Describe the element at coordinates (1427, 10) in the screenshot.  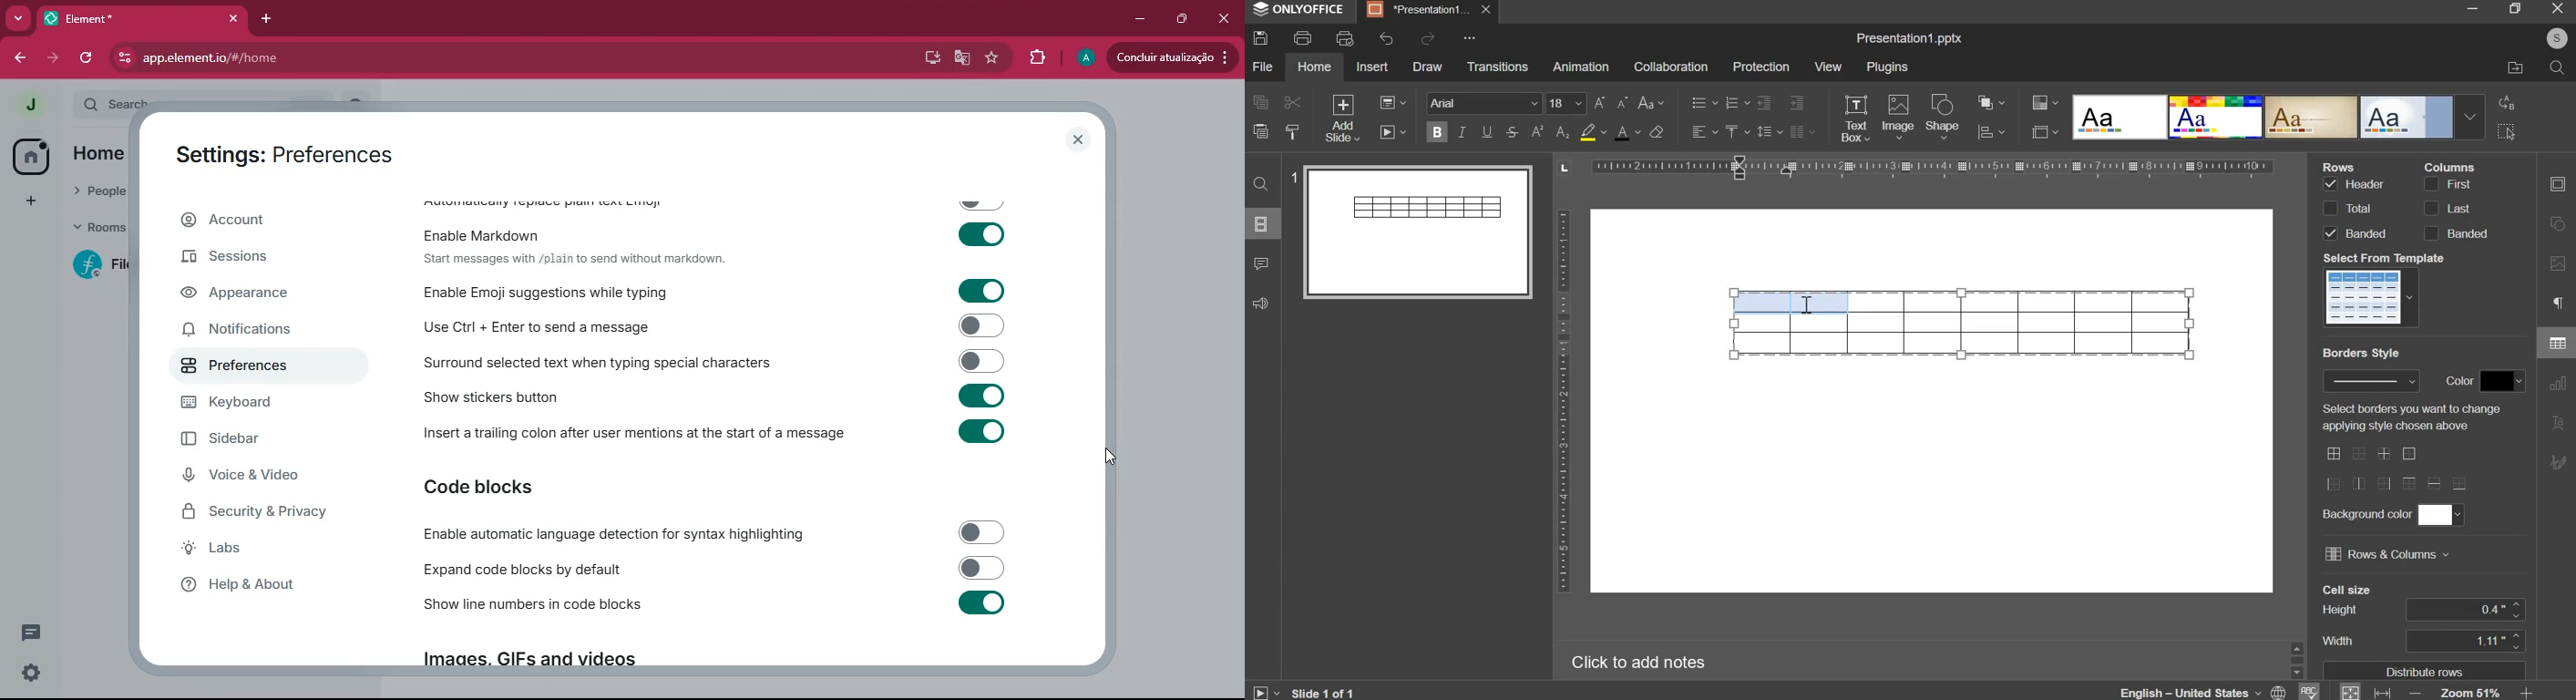
I see `Presentation tab` at that location.